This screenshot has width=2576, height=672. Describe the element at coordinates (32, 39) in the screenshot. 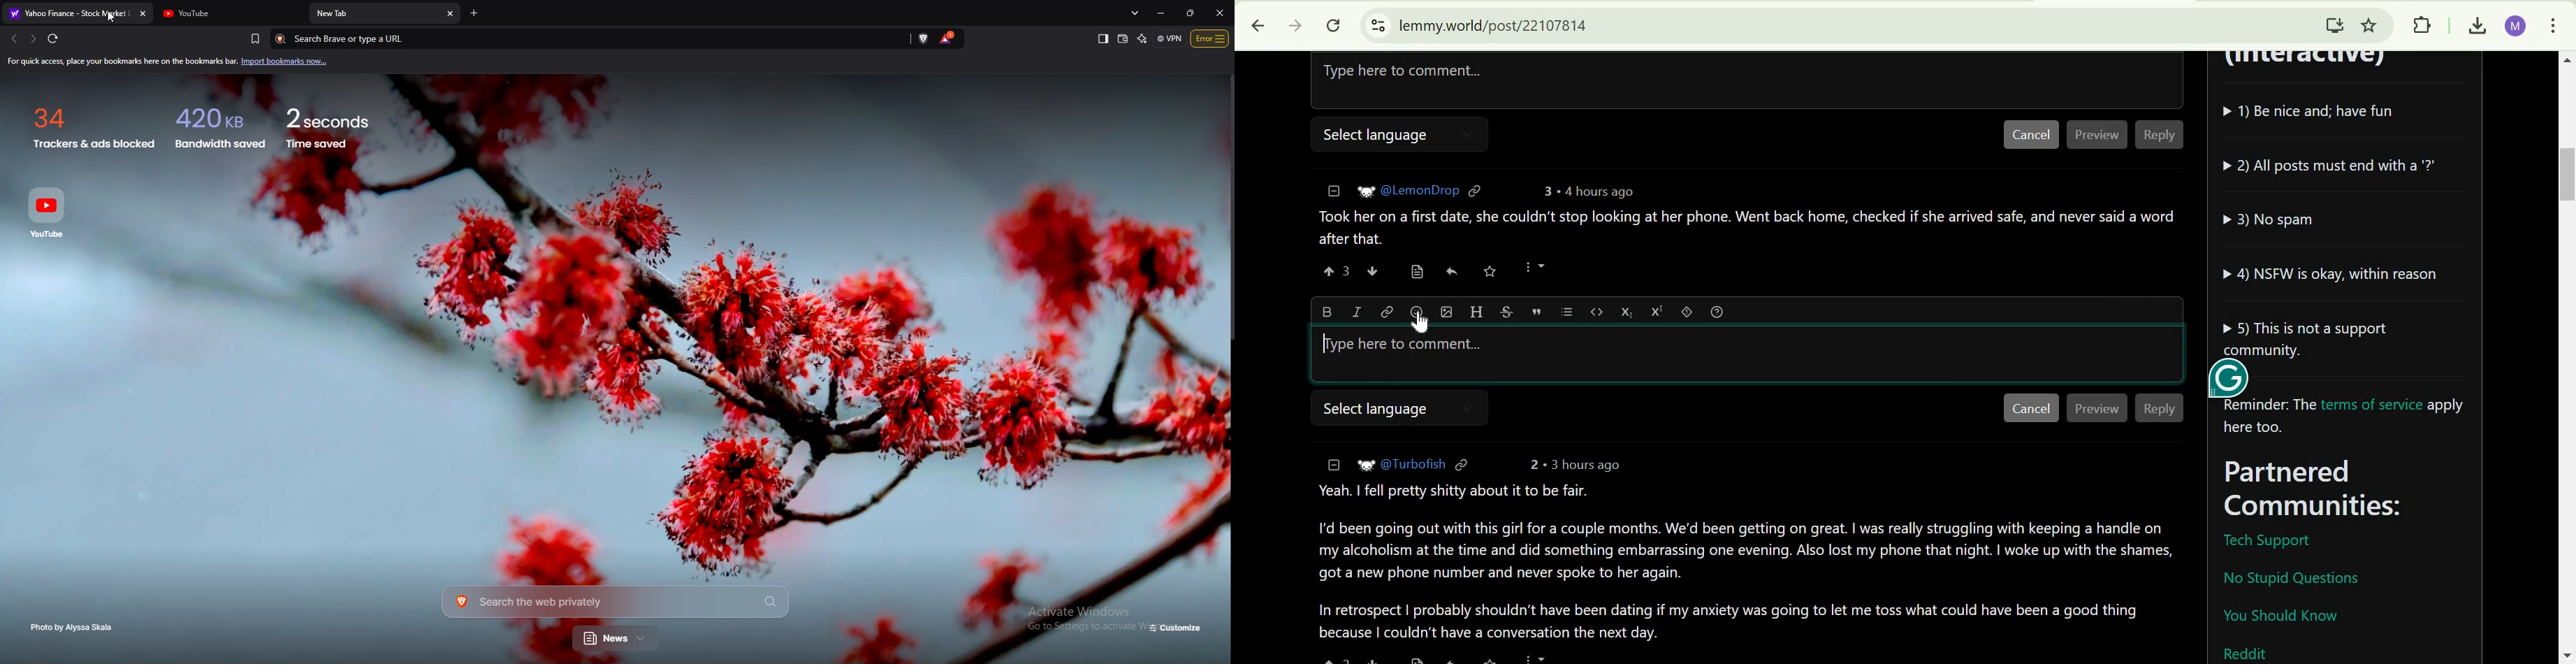

I see `forward` at that location.